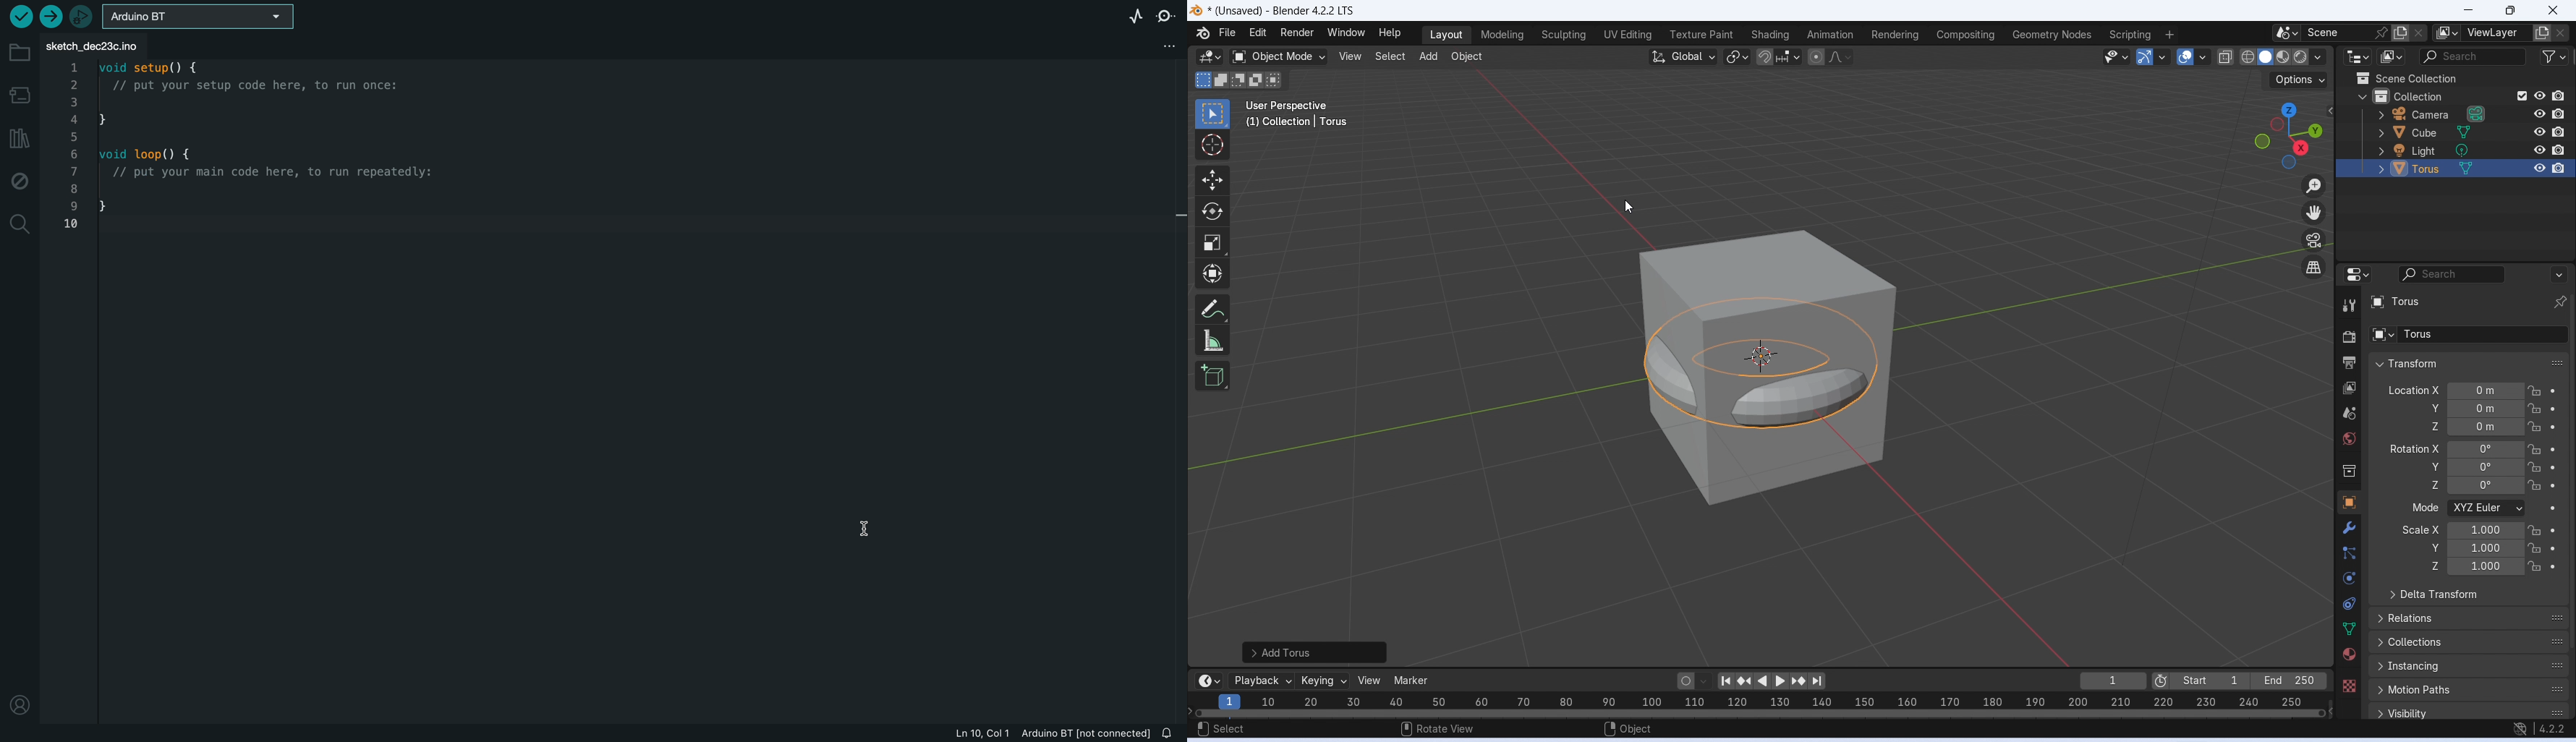  I want to click on Geometry nodes, so click(2053, 34).